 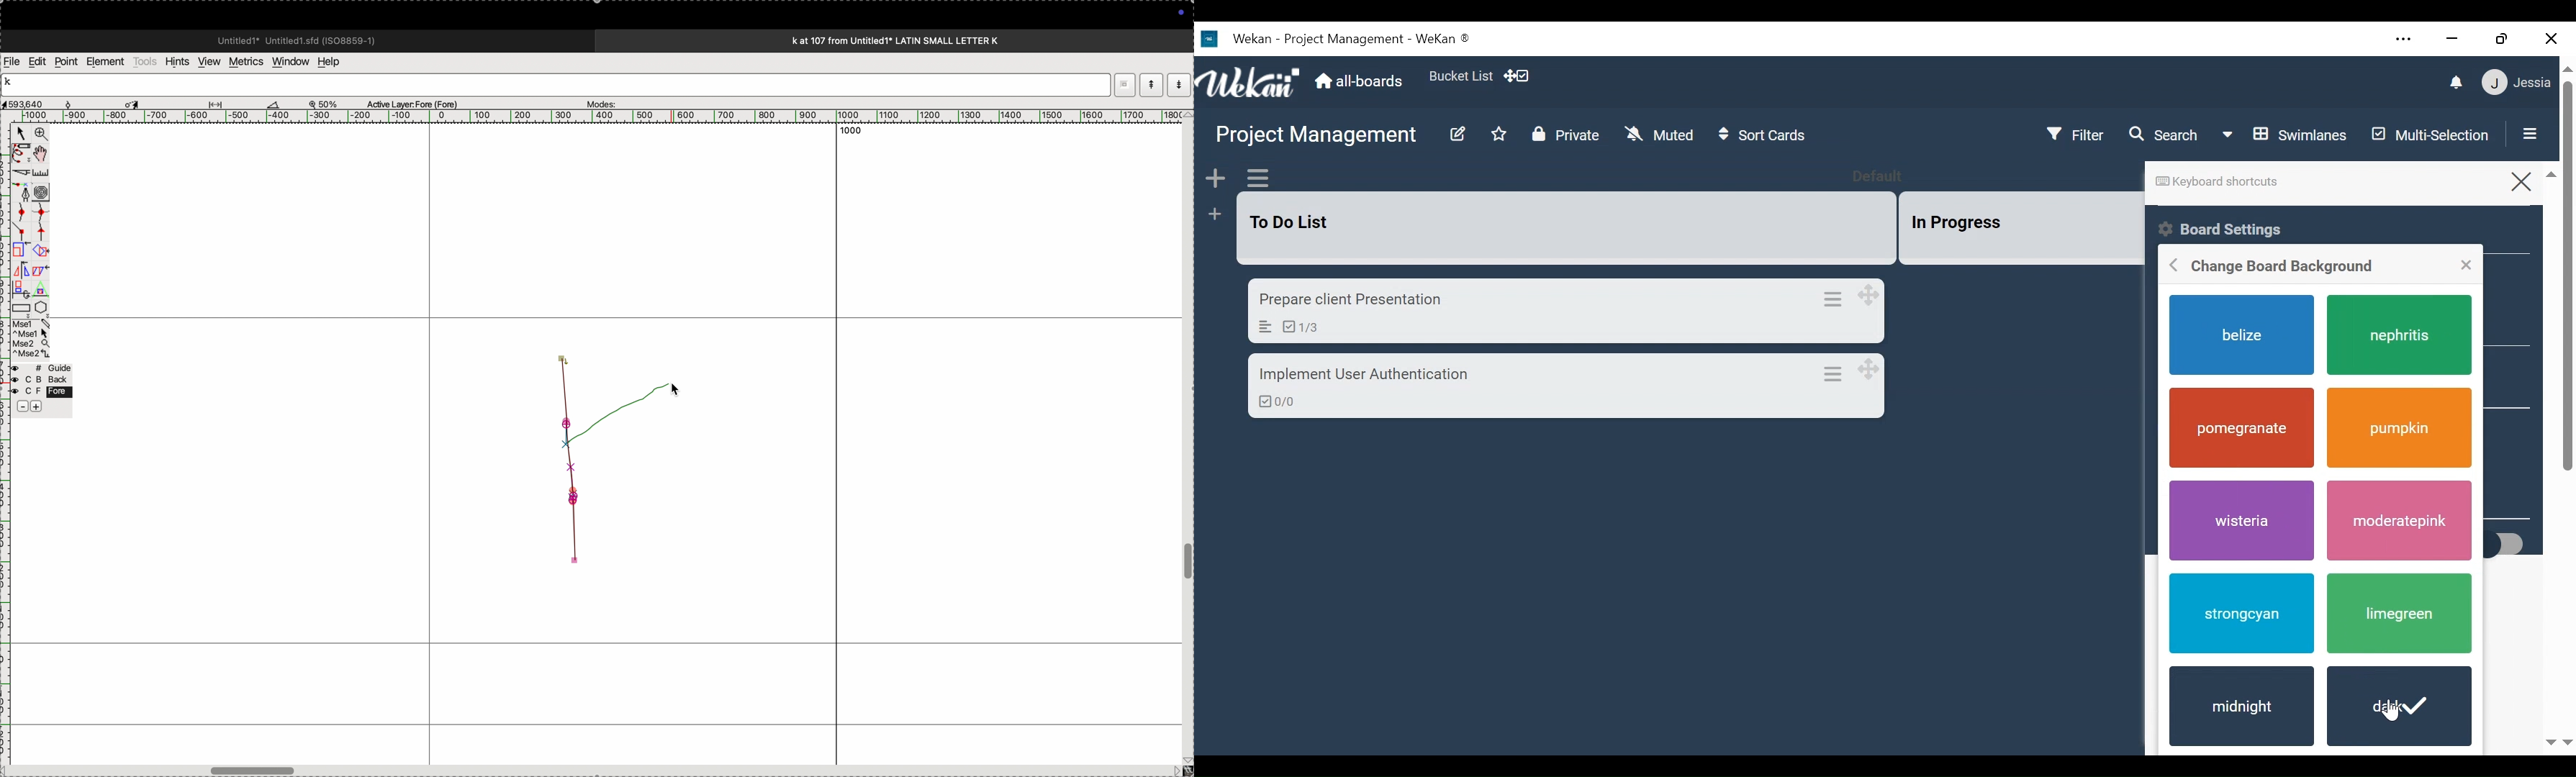 I want to click on Toggle Favorite, so click(x=1501, y=134).